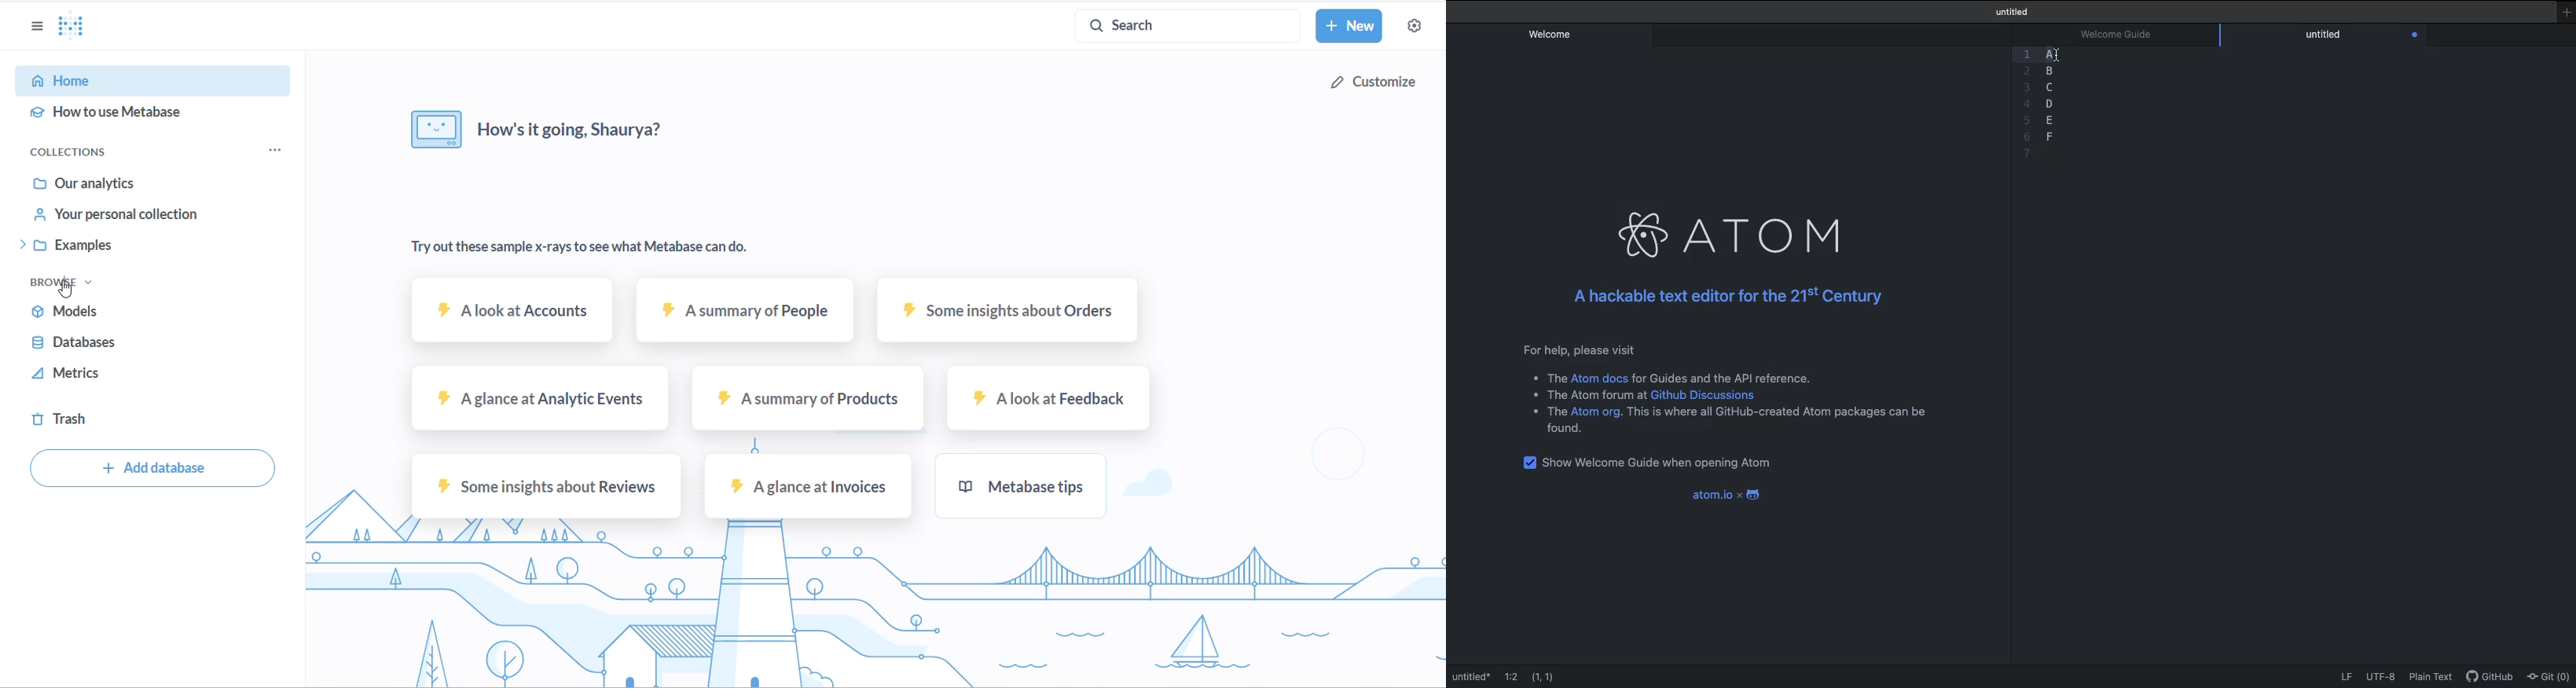 Image resolution: width=2576 pixels, height=700 pixels. I want to click on new button, so click(1347, 28).